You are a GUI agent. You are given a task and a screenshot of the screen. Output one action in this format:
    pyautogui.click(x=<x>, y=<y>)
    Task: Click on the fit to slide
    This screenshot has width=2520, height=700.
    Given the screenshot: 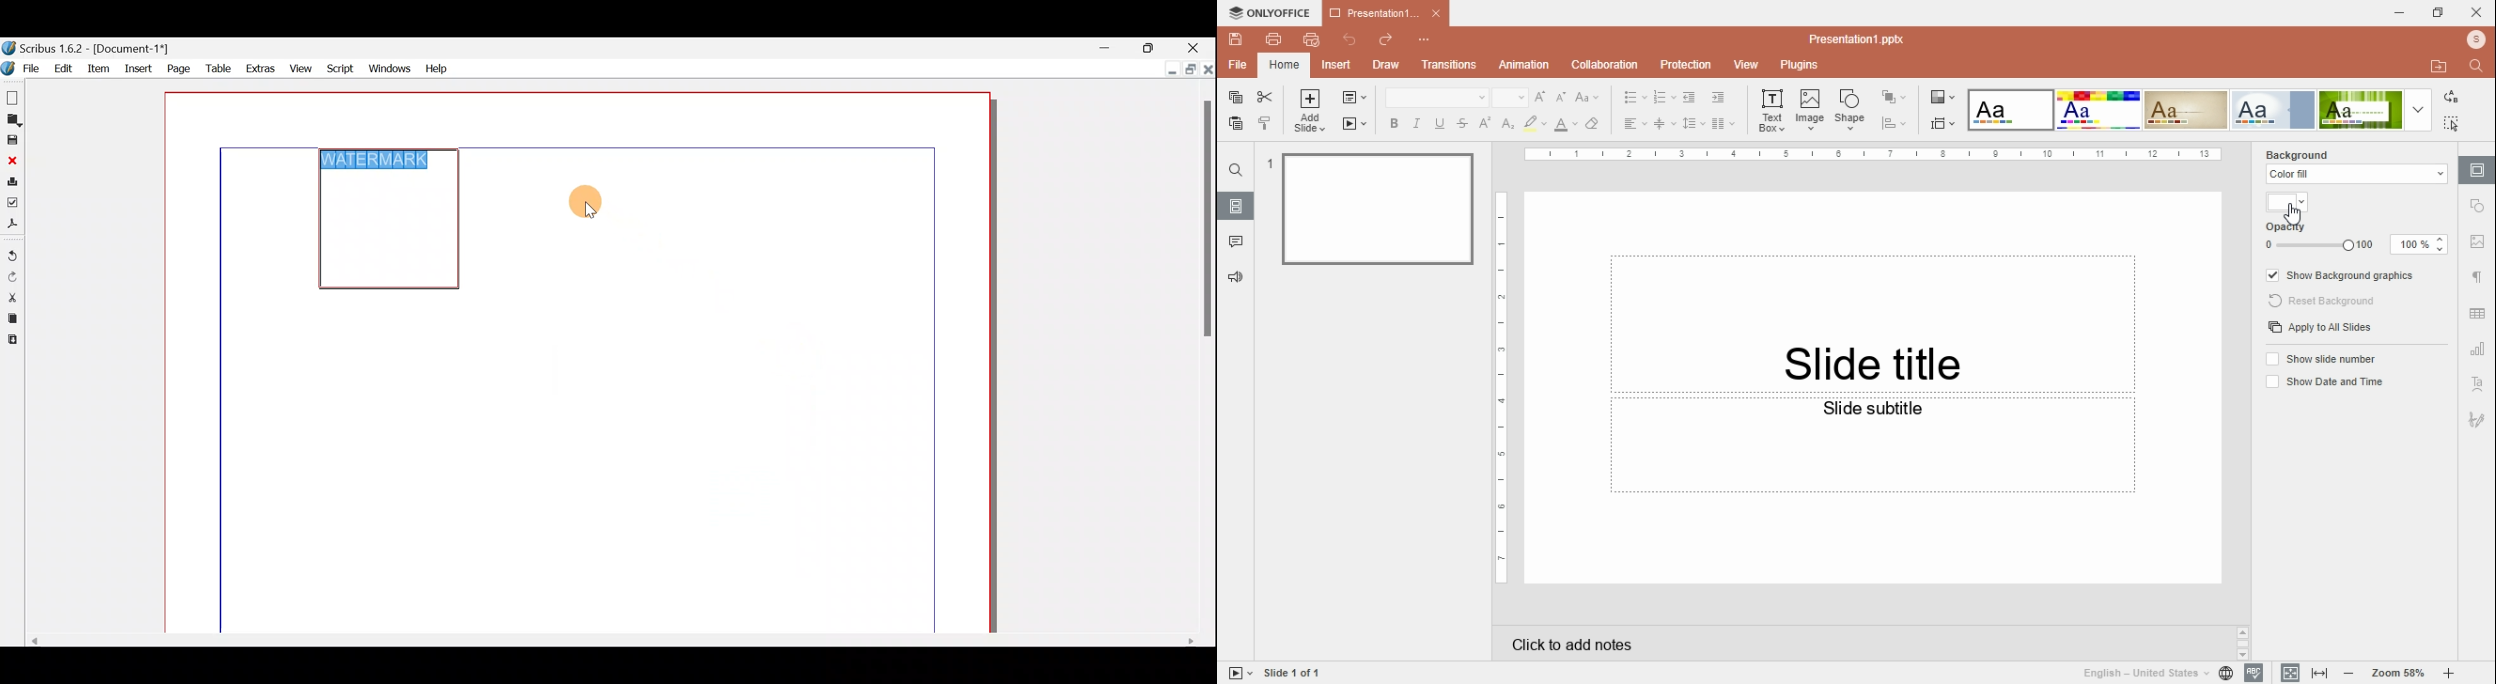 What is the action you would take?
    pyautogui.click(x=2319, y=674)
    